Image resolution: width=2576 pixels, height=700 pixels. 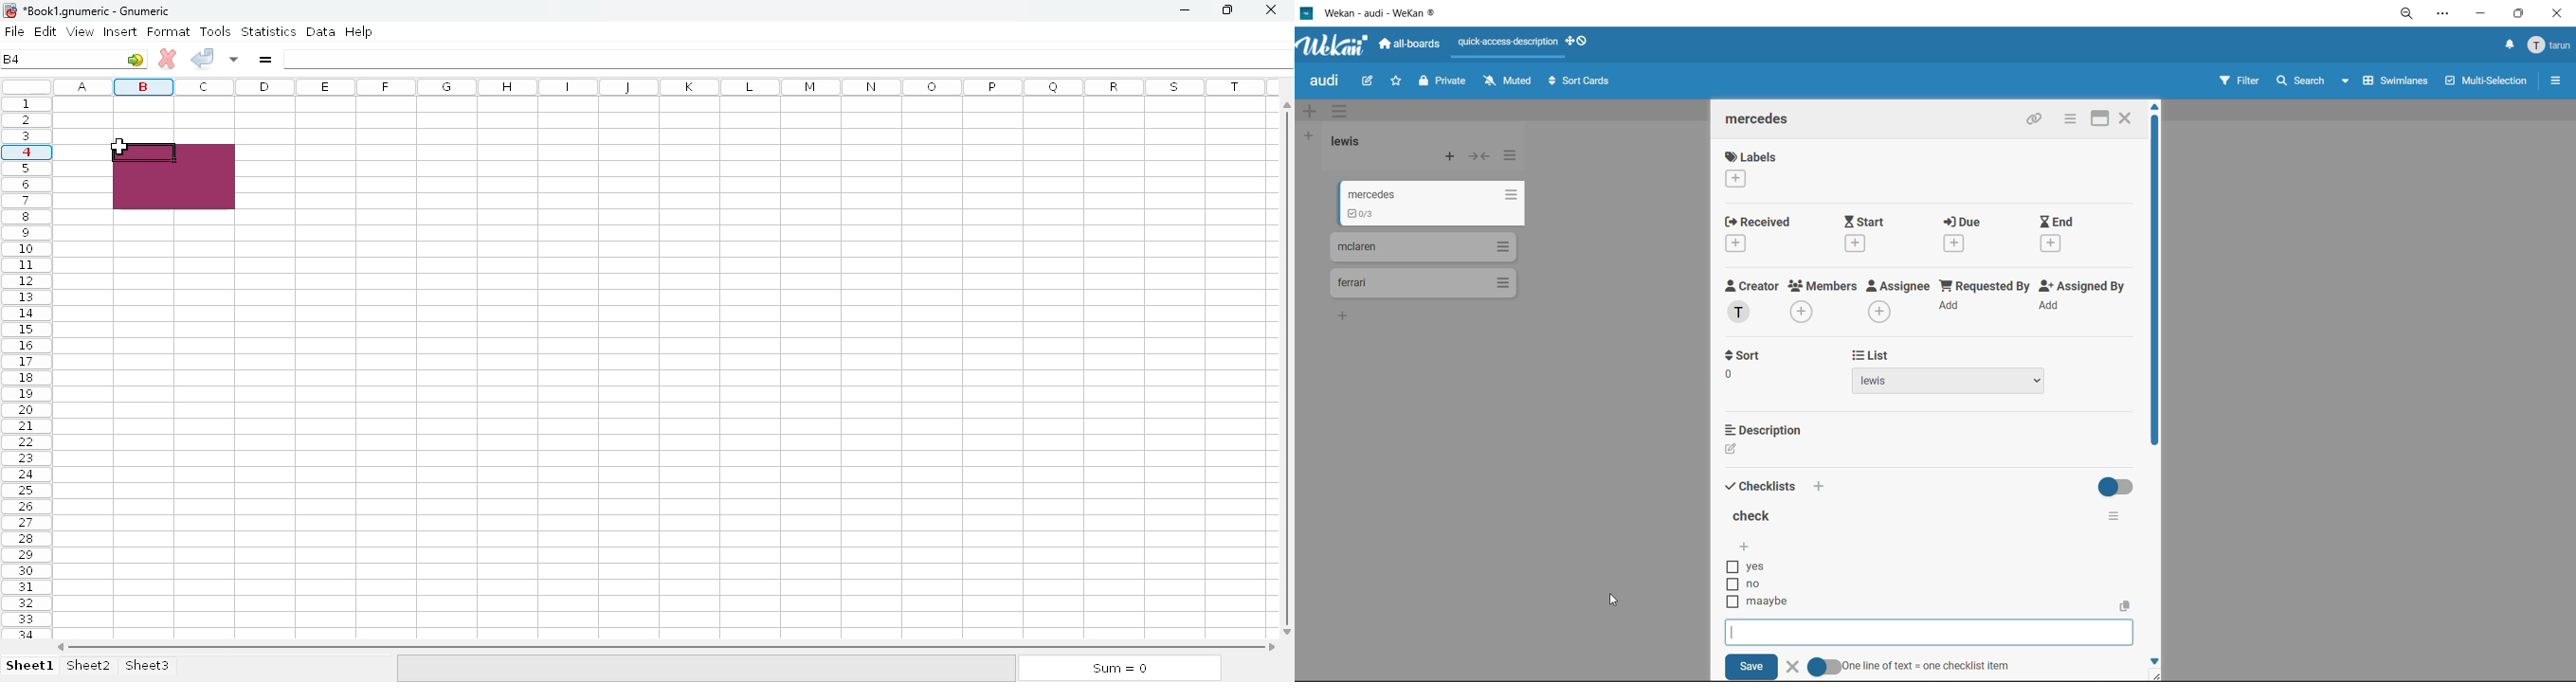 I want to click on sheet 1, so click(x=29, y=665).